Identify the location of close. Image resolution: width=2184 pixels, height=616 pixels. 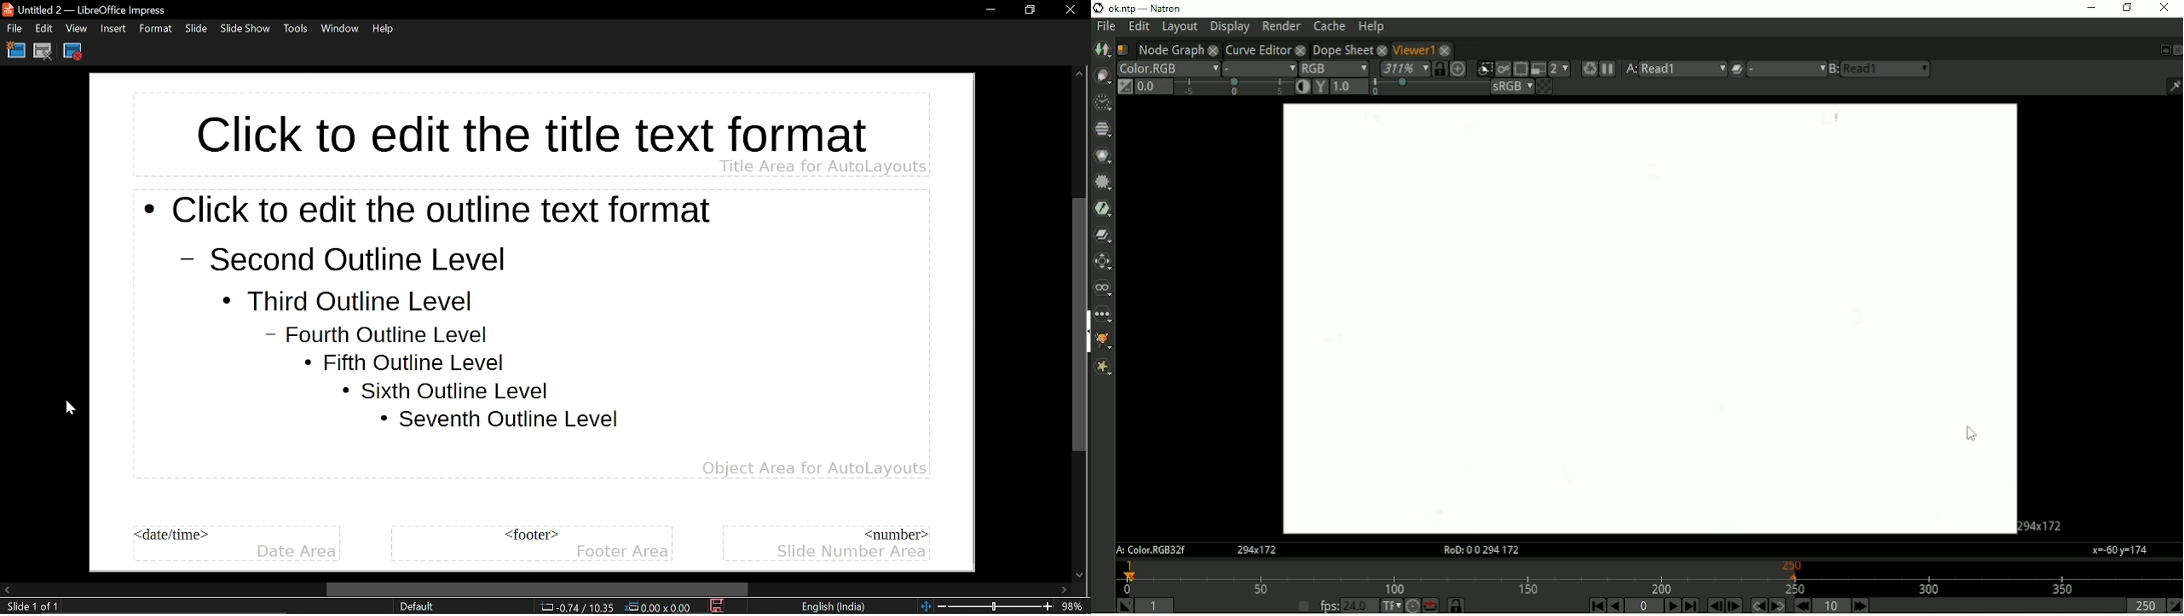
(1446, 51).